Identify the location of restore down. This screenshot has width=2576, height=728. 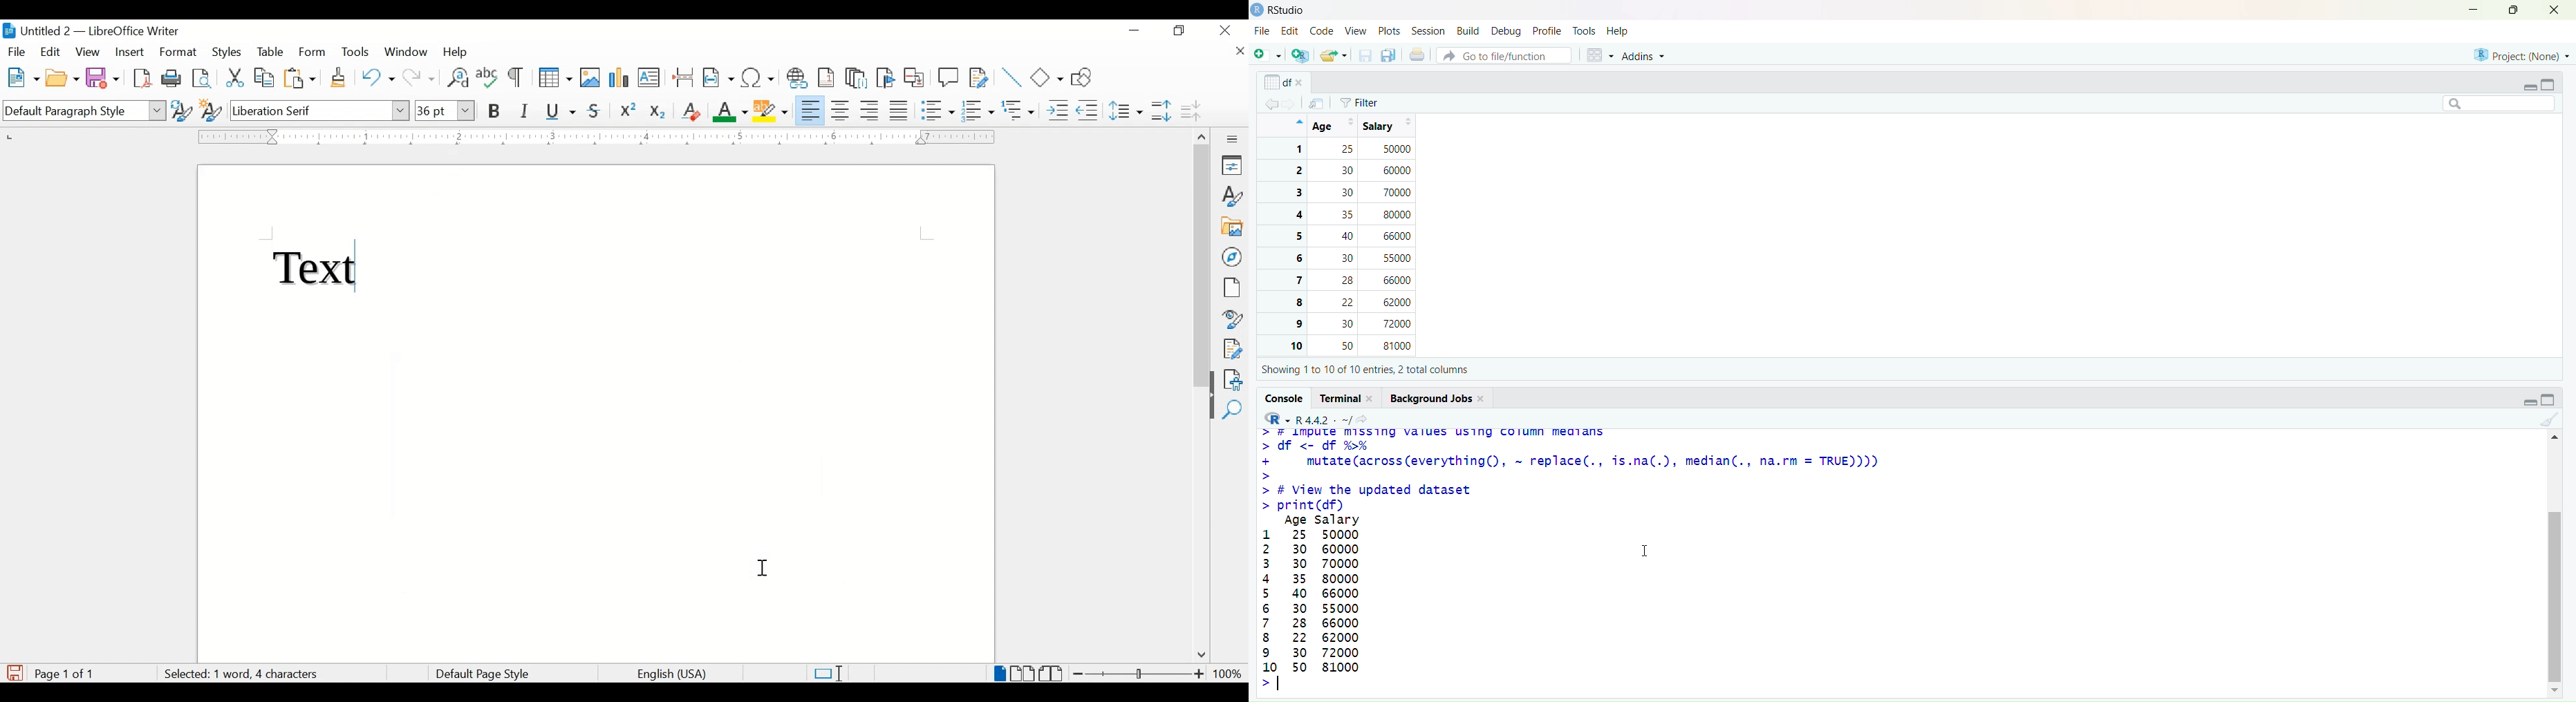
(1180, 31).